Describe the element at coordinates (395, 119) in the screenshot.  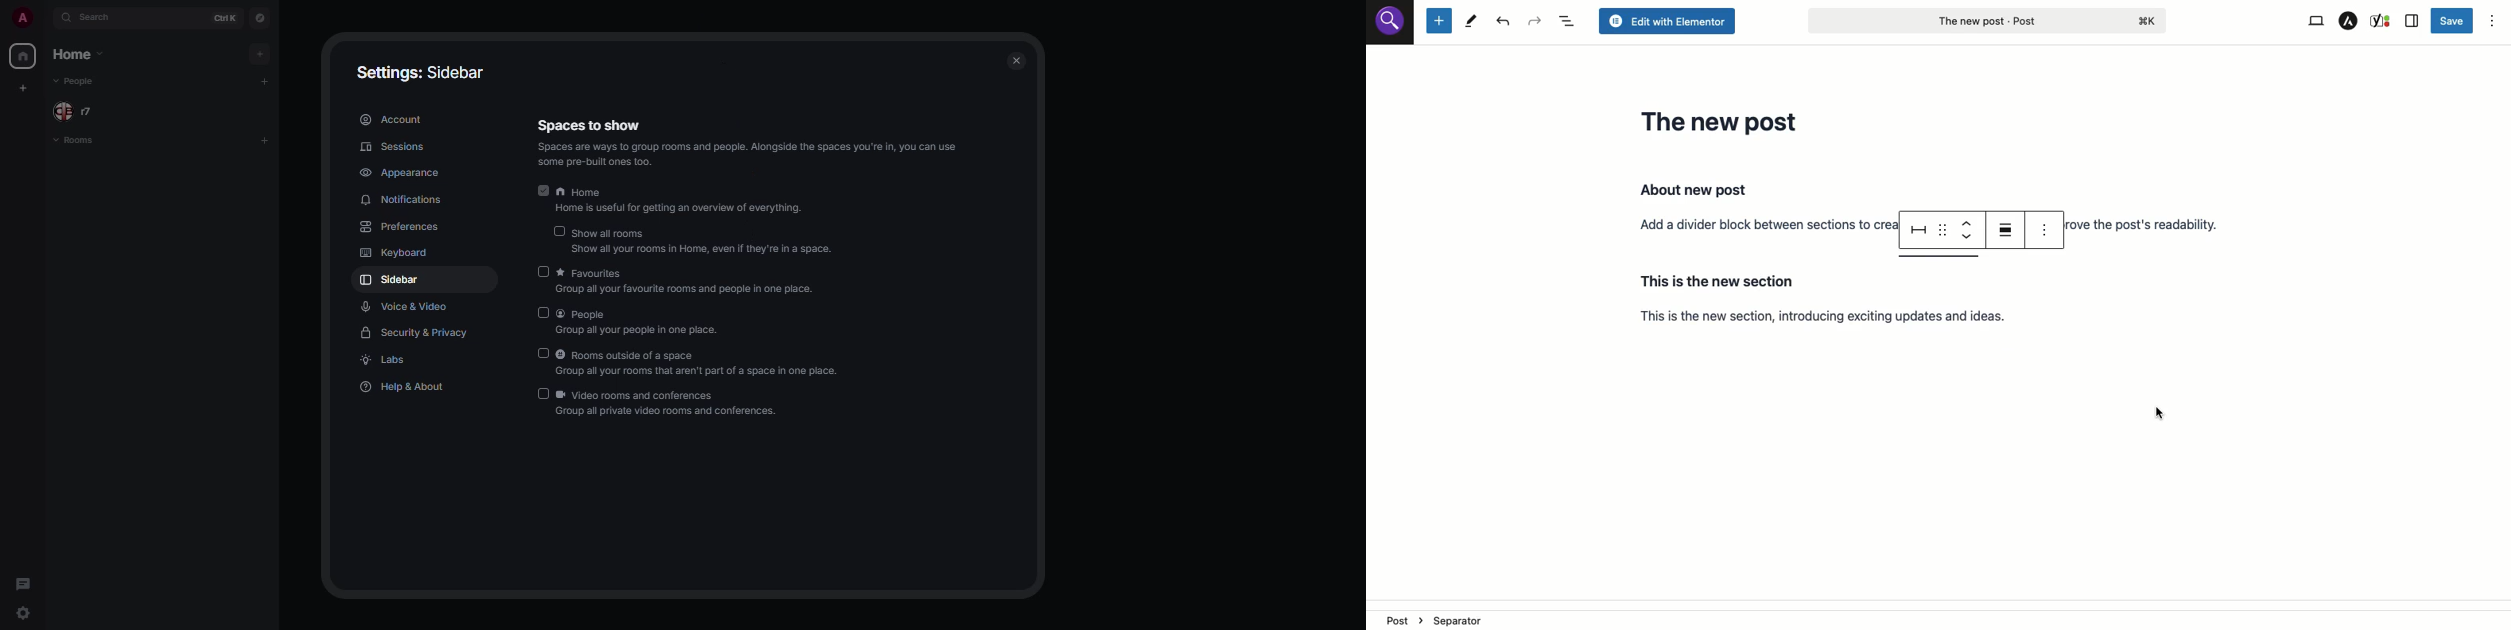
I see `account` at that location.